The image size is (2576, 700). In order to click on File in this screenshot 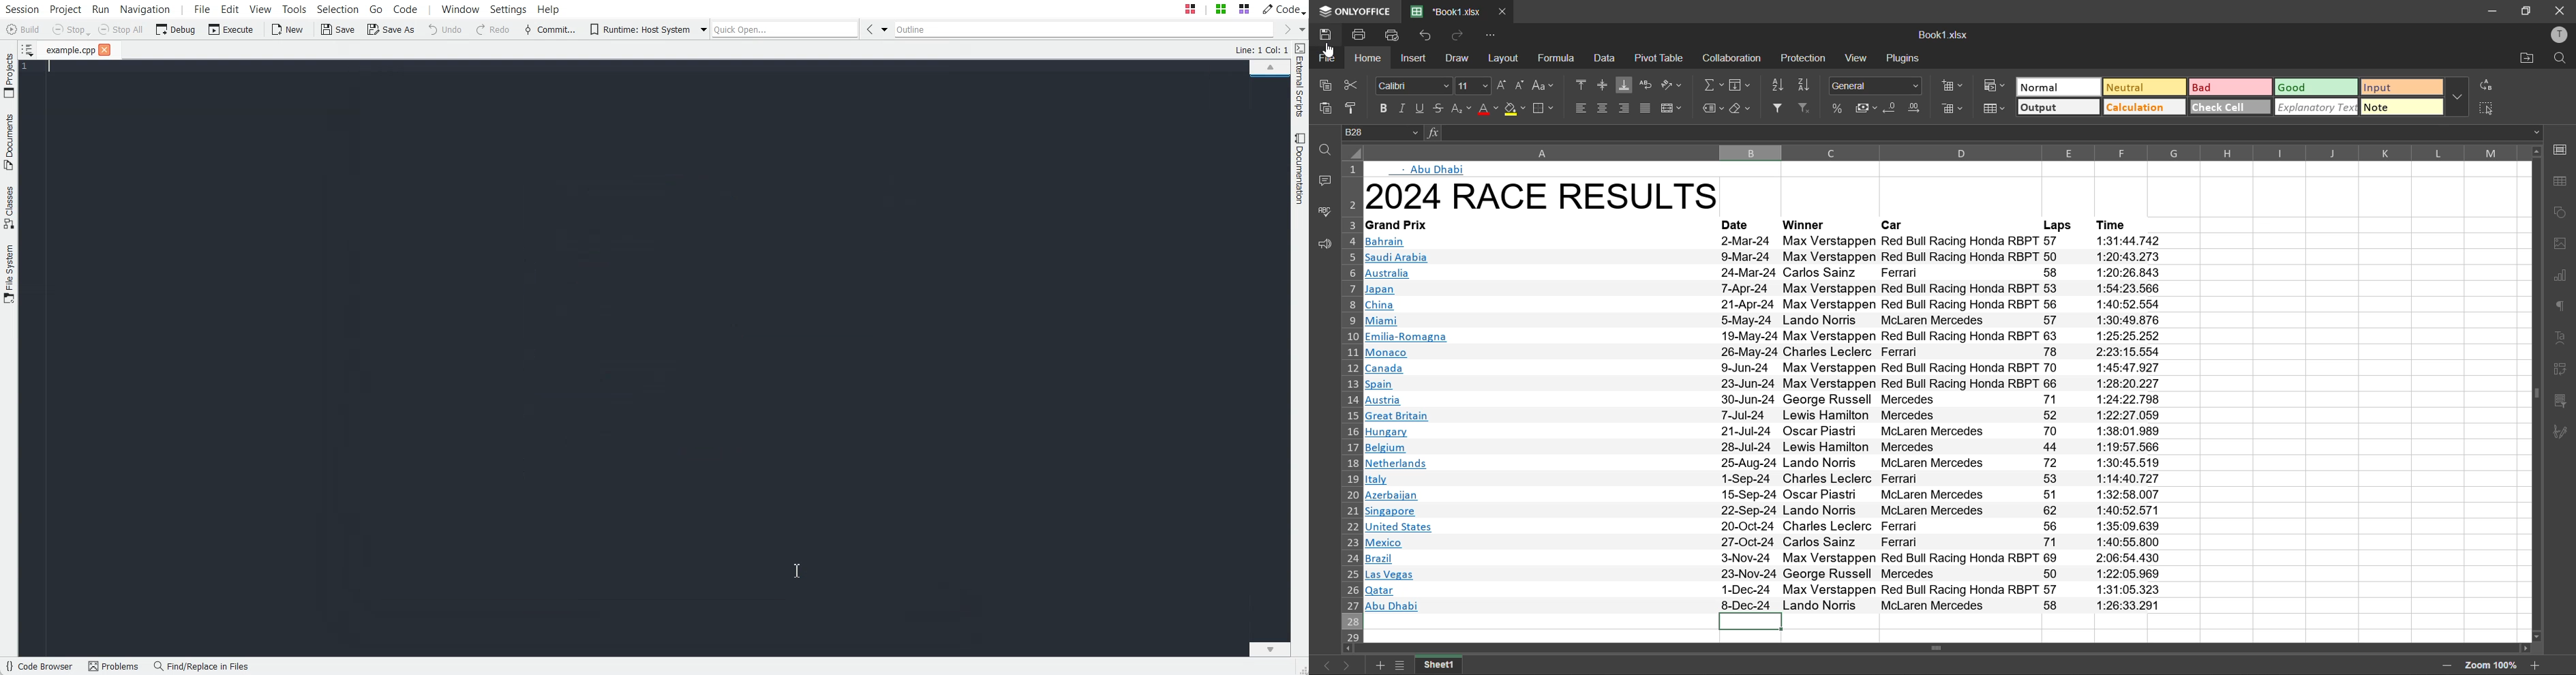, I will do `click(71, 50)`.